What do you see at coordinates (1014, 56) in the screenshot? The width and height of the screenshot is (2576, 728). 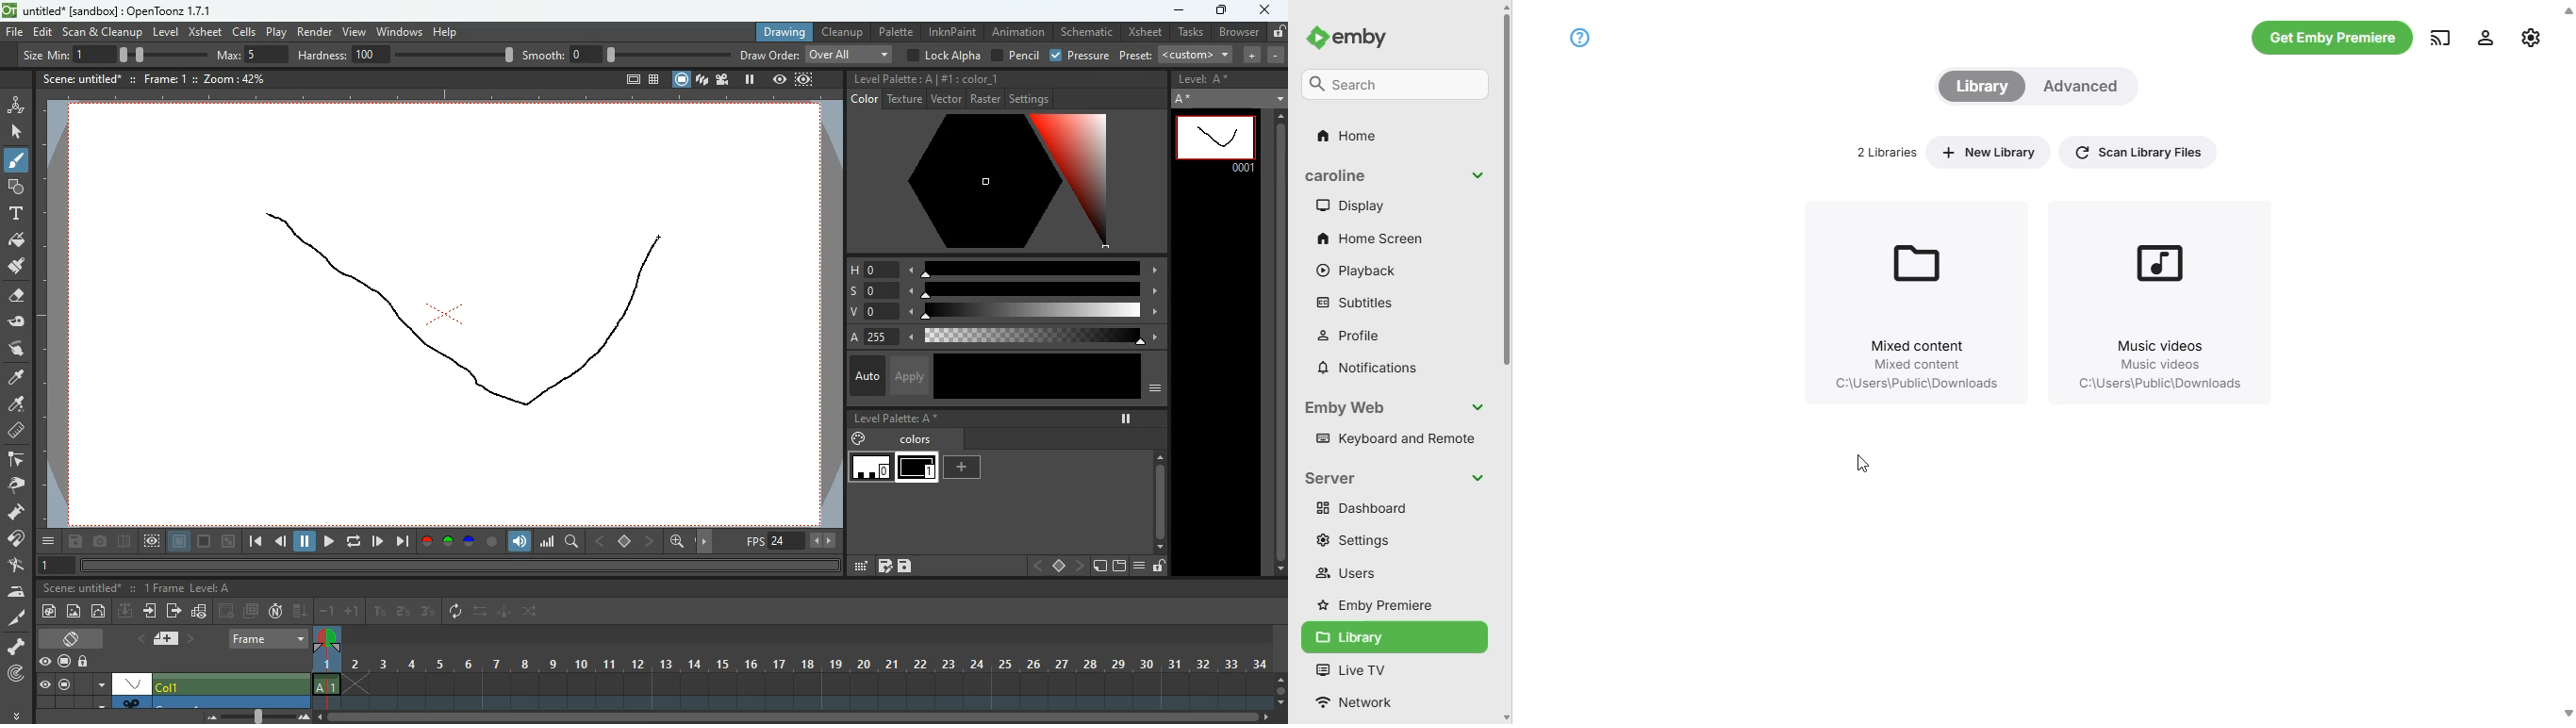 I see `pencil` at bounding box center [1014, 56].